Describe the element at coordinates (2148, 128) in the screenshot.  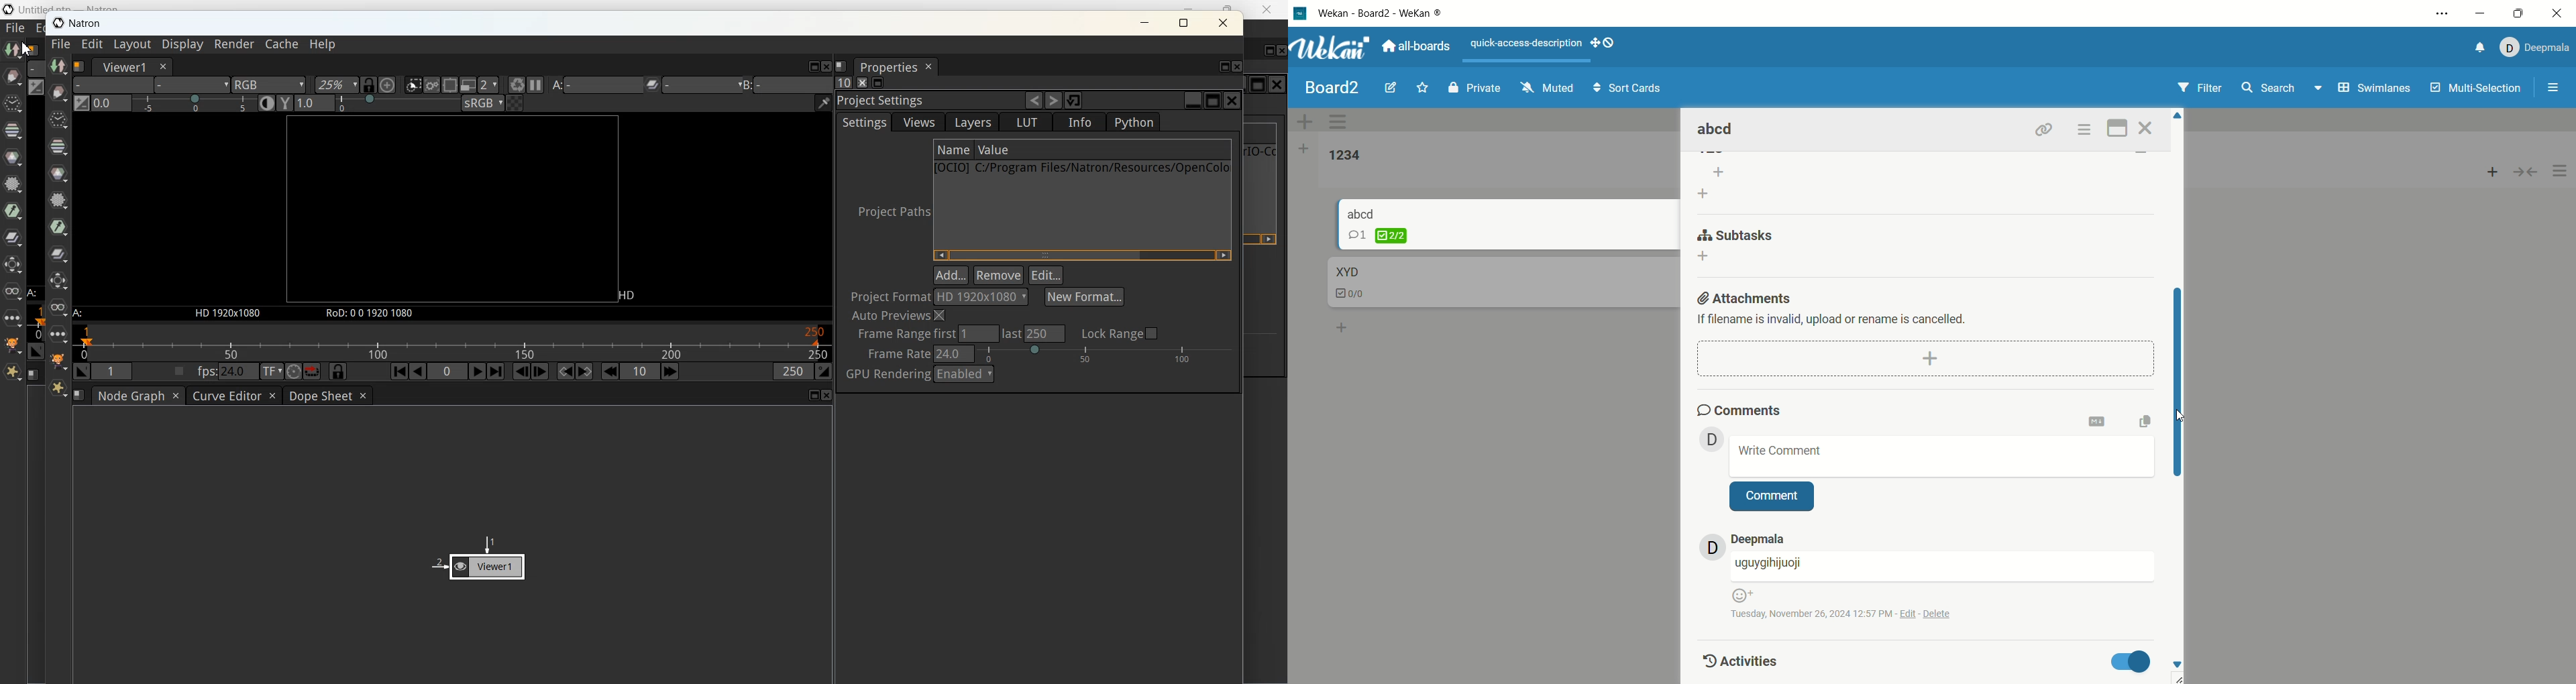
I see `close` at that location.